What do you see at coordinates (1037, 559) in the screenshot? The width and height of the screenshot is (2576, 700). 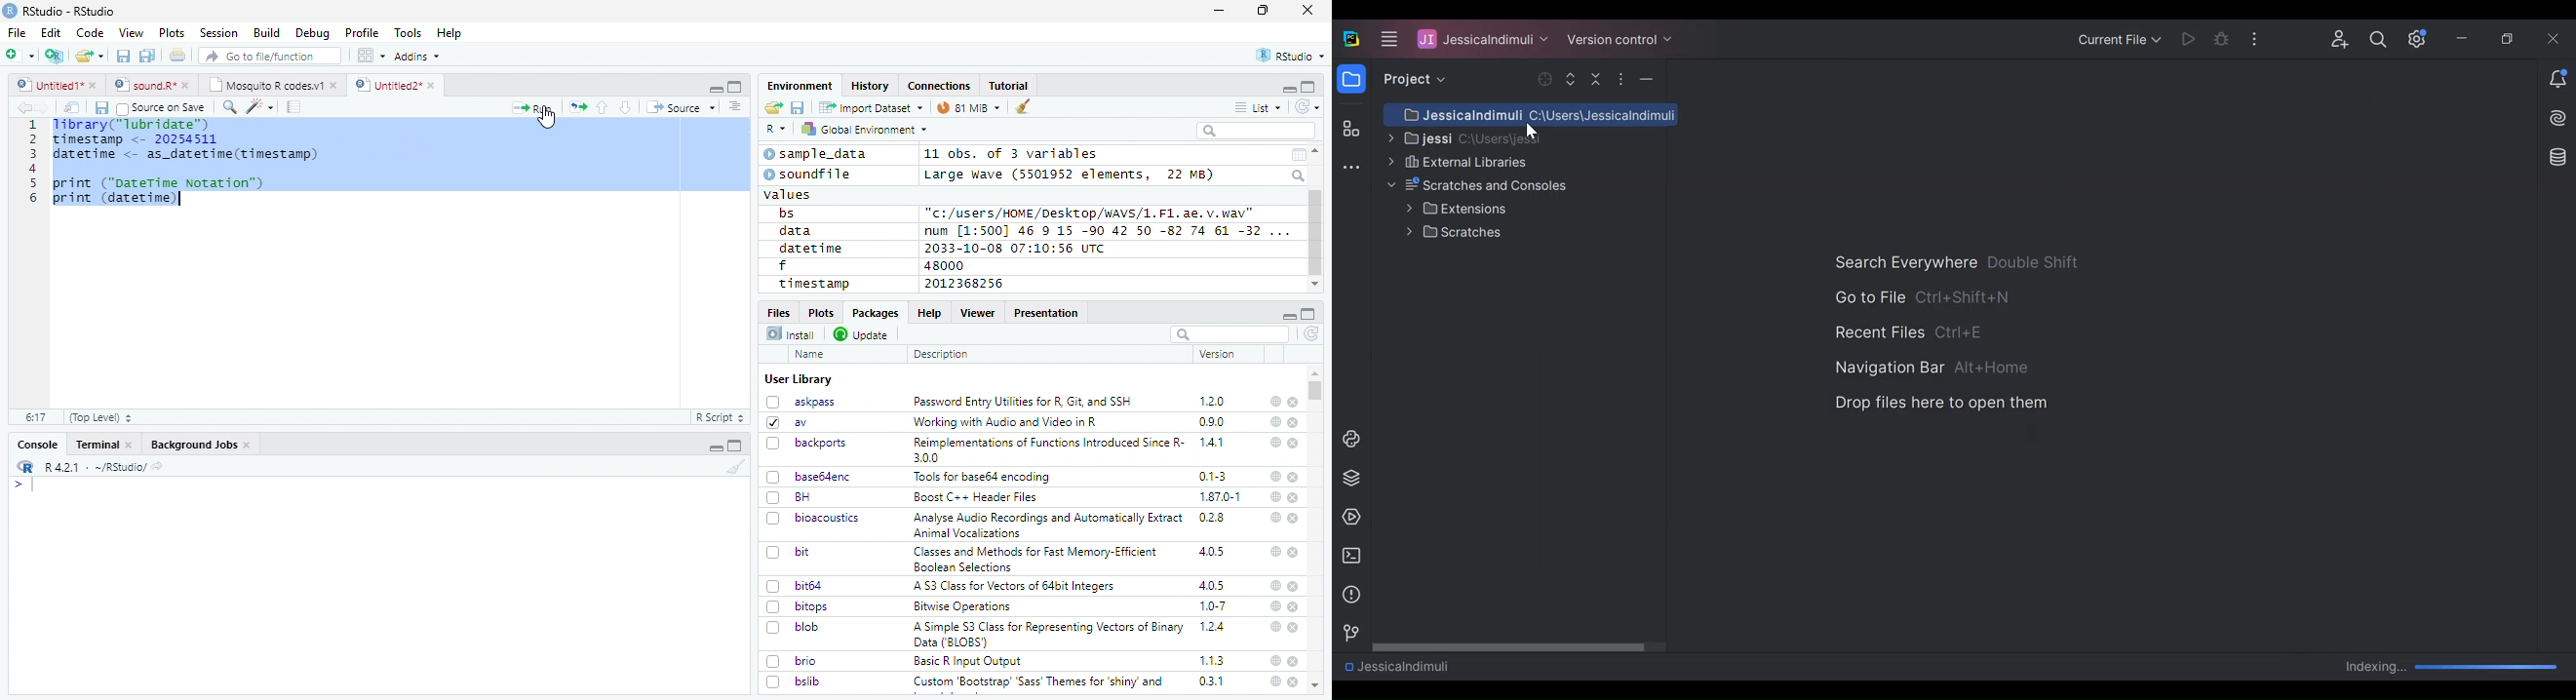 I see `(Classes and Methods for Fast Memory-Efficient
Boolean Selections` at bounding box center [1037, 559].